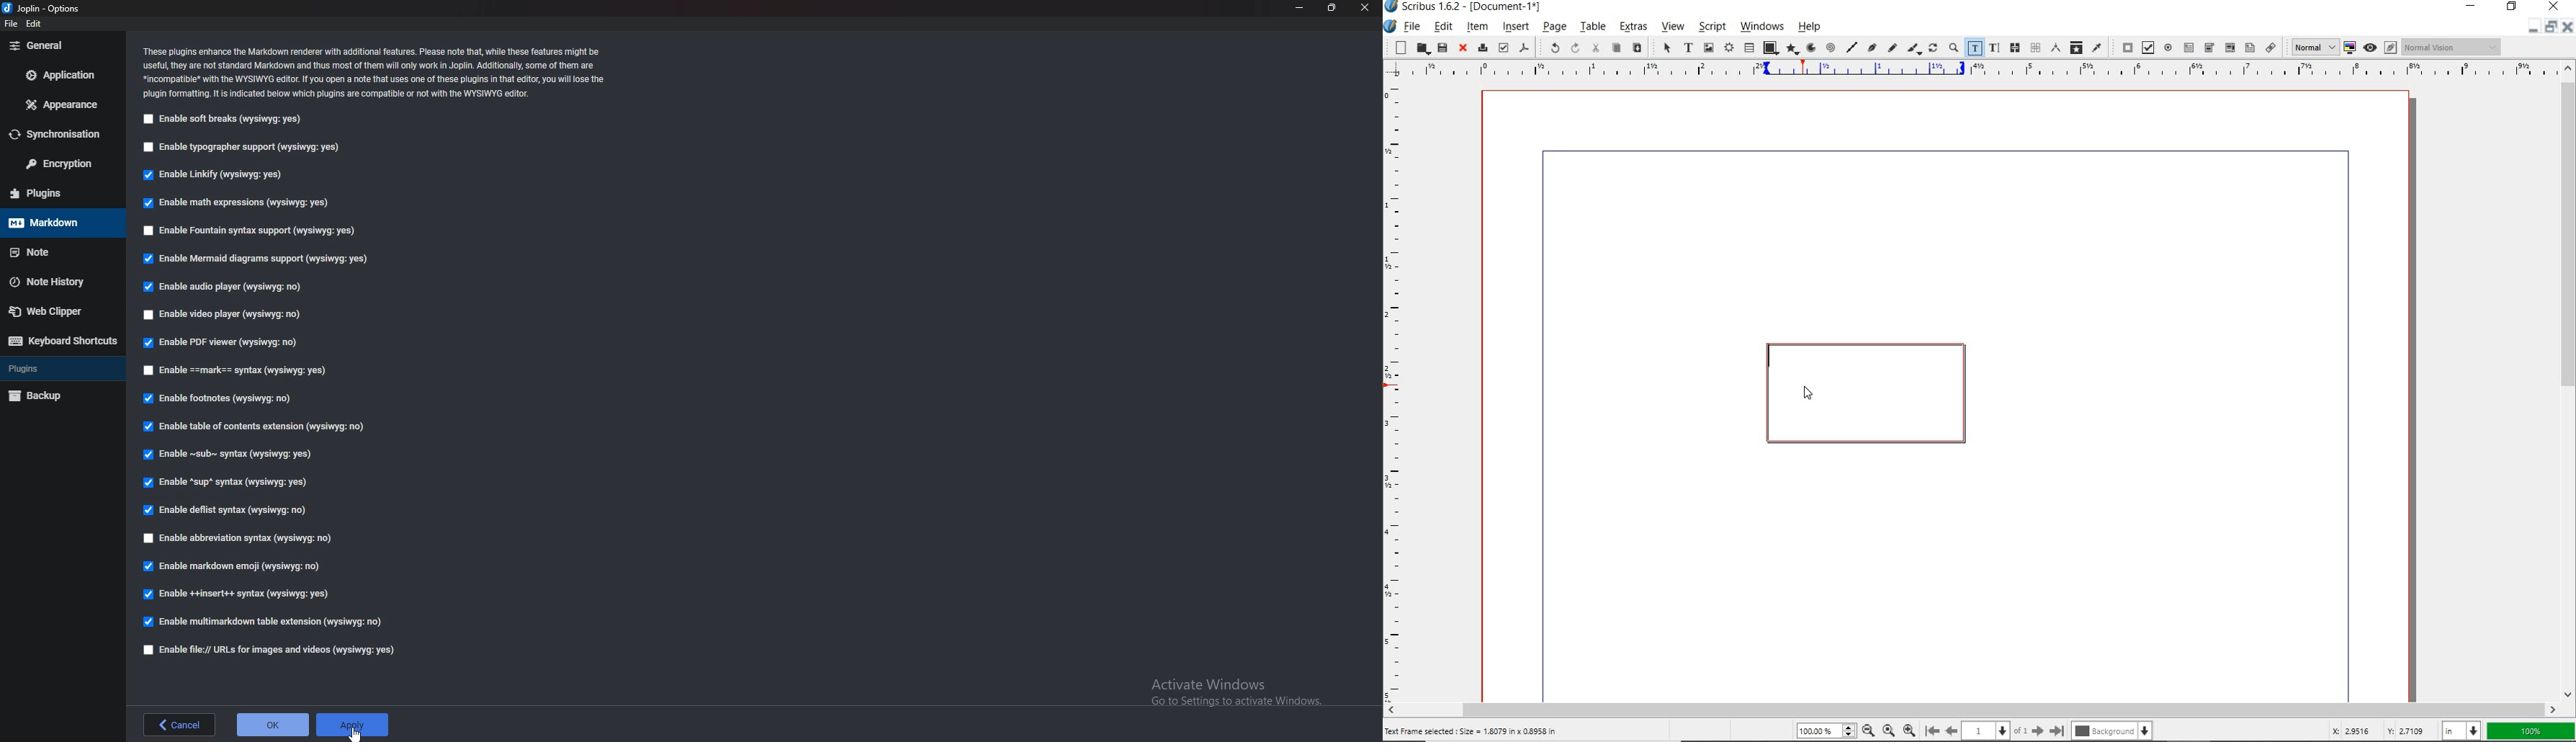 The image size is (2576, 756). I want to click on Application, so click(60, 75).